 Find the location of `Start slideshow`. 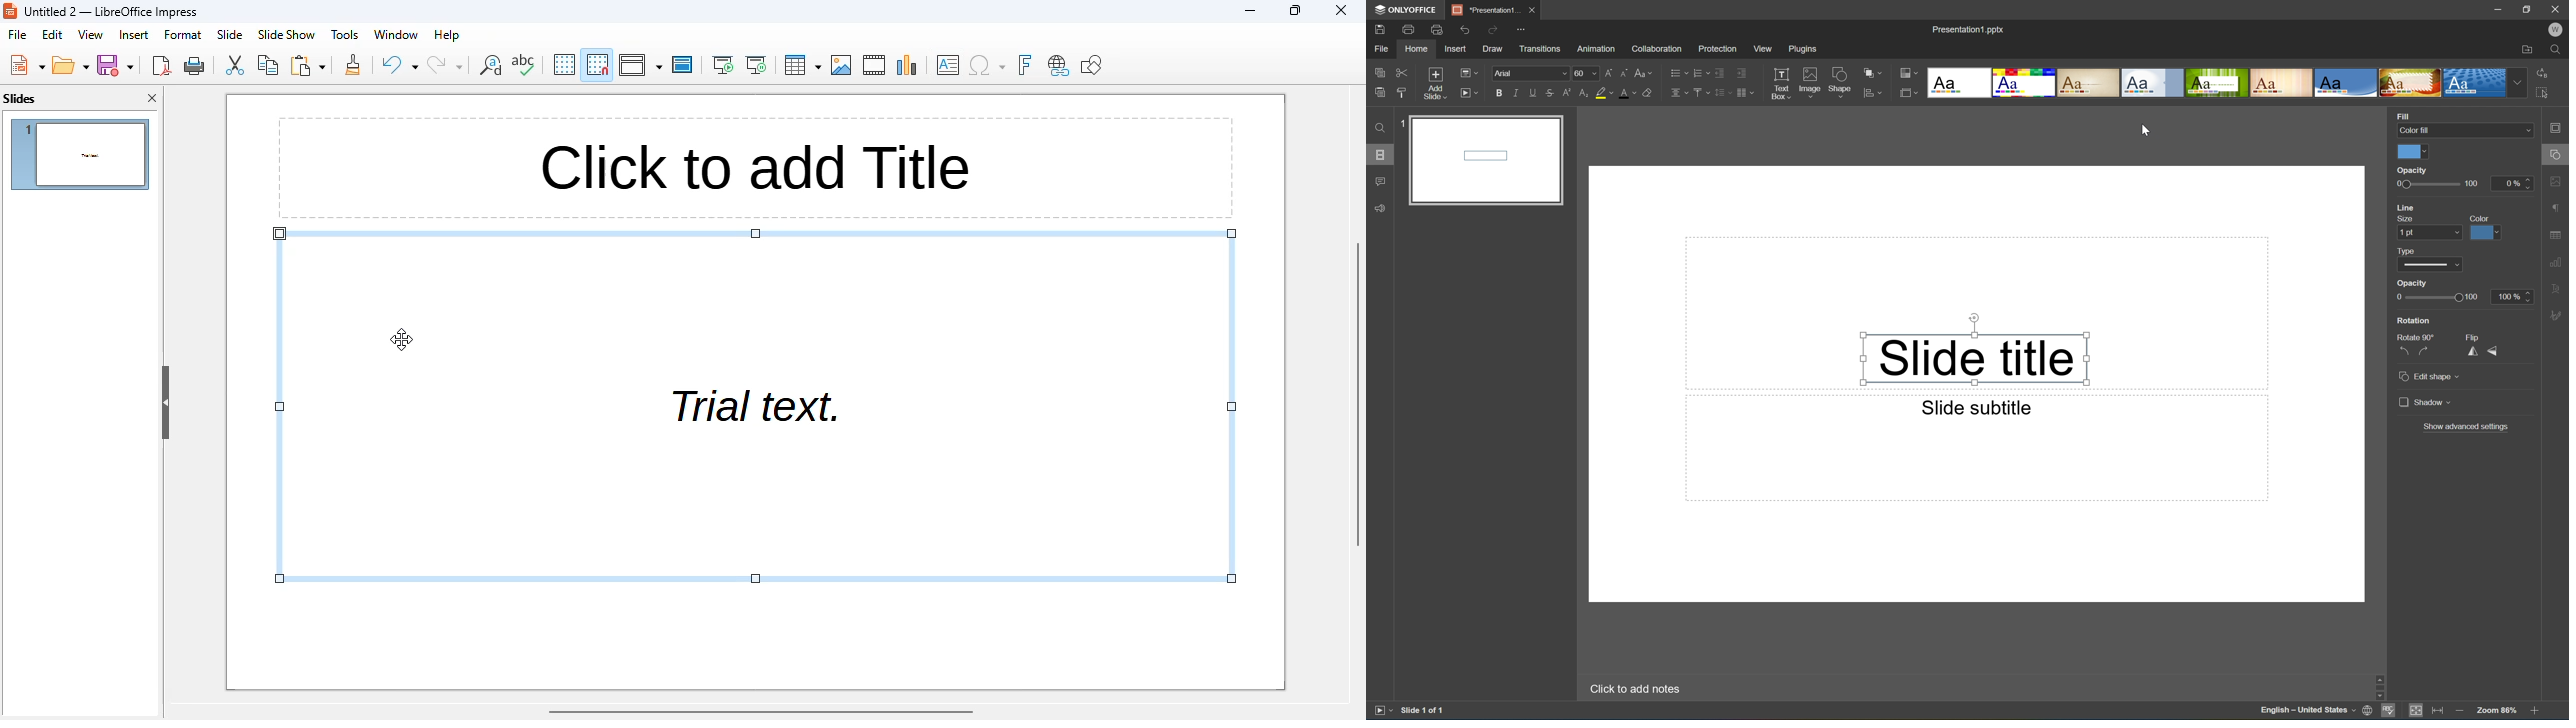

Start slideshow is located at coordinates (1380, 712).